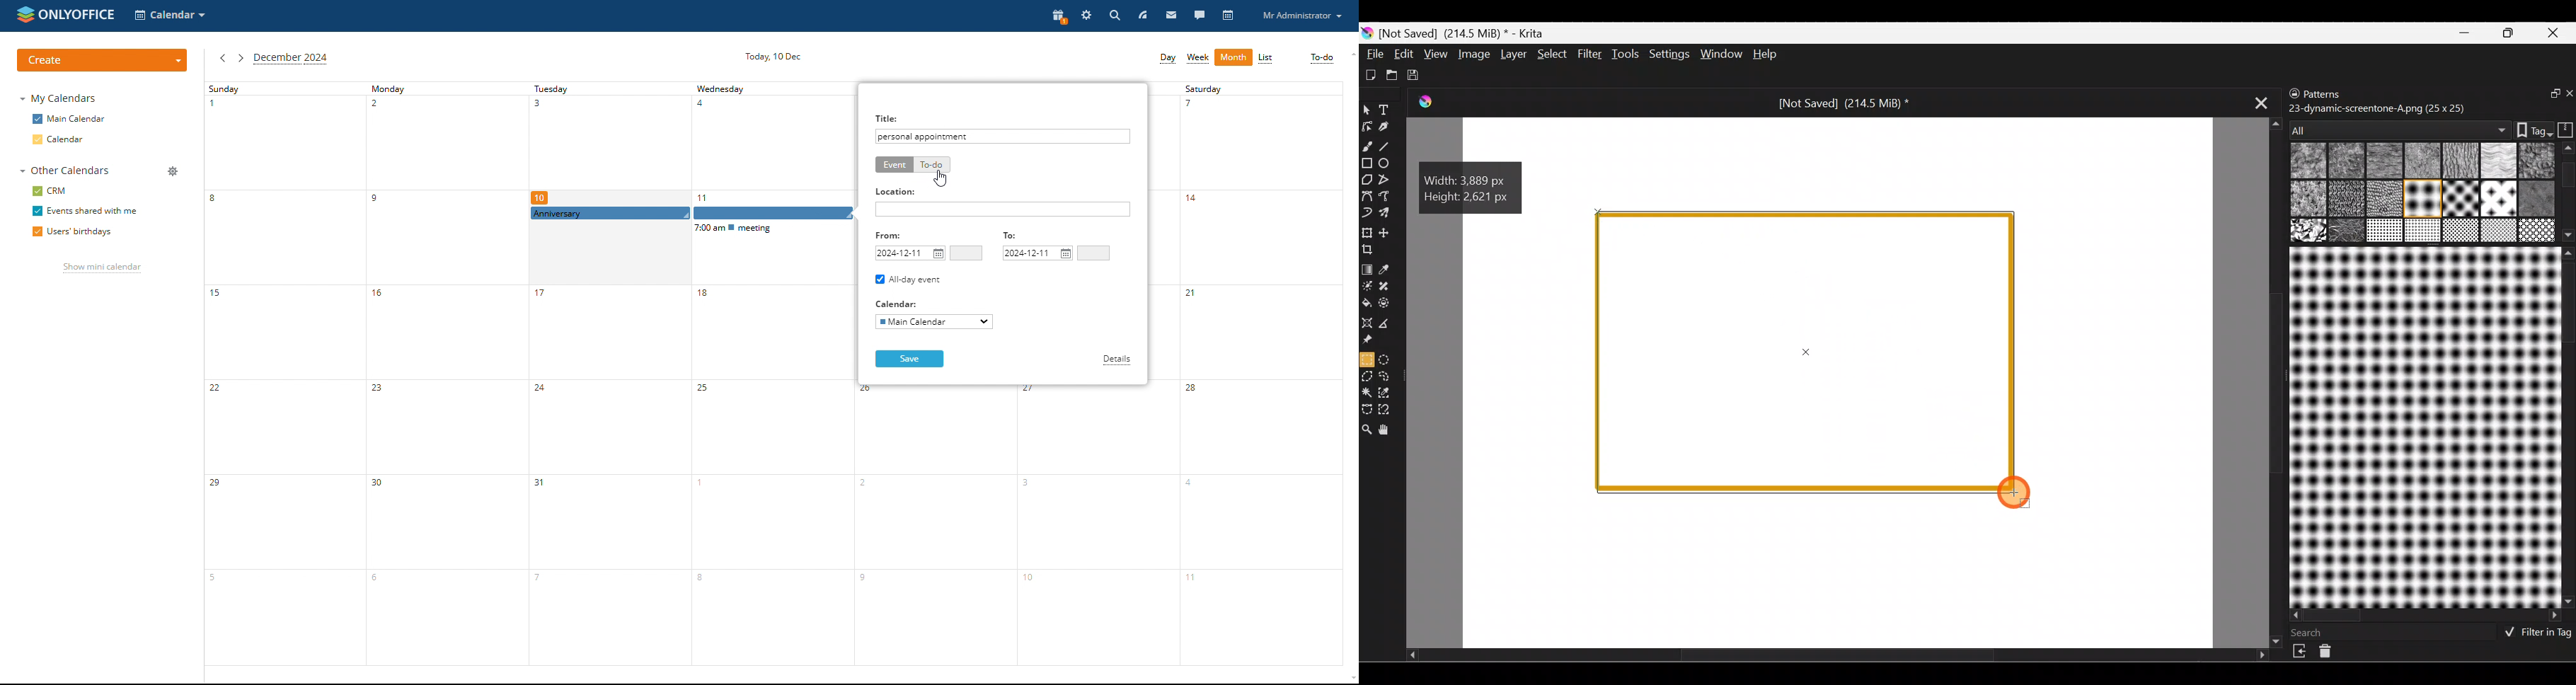 This screenshot has width=2576, height=700. I want to click on onlyoffice, so click(77, 13).